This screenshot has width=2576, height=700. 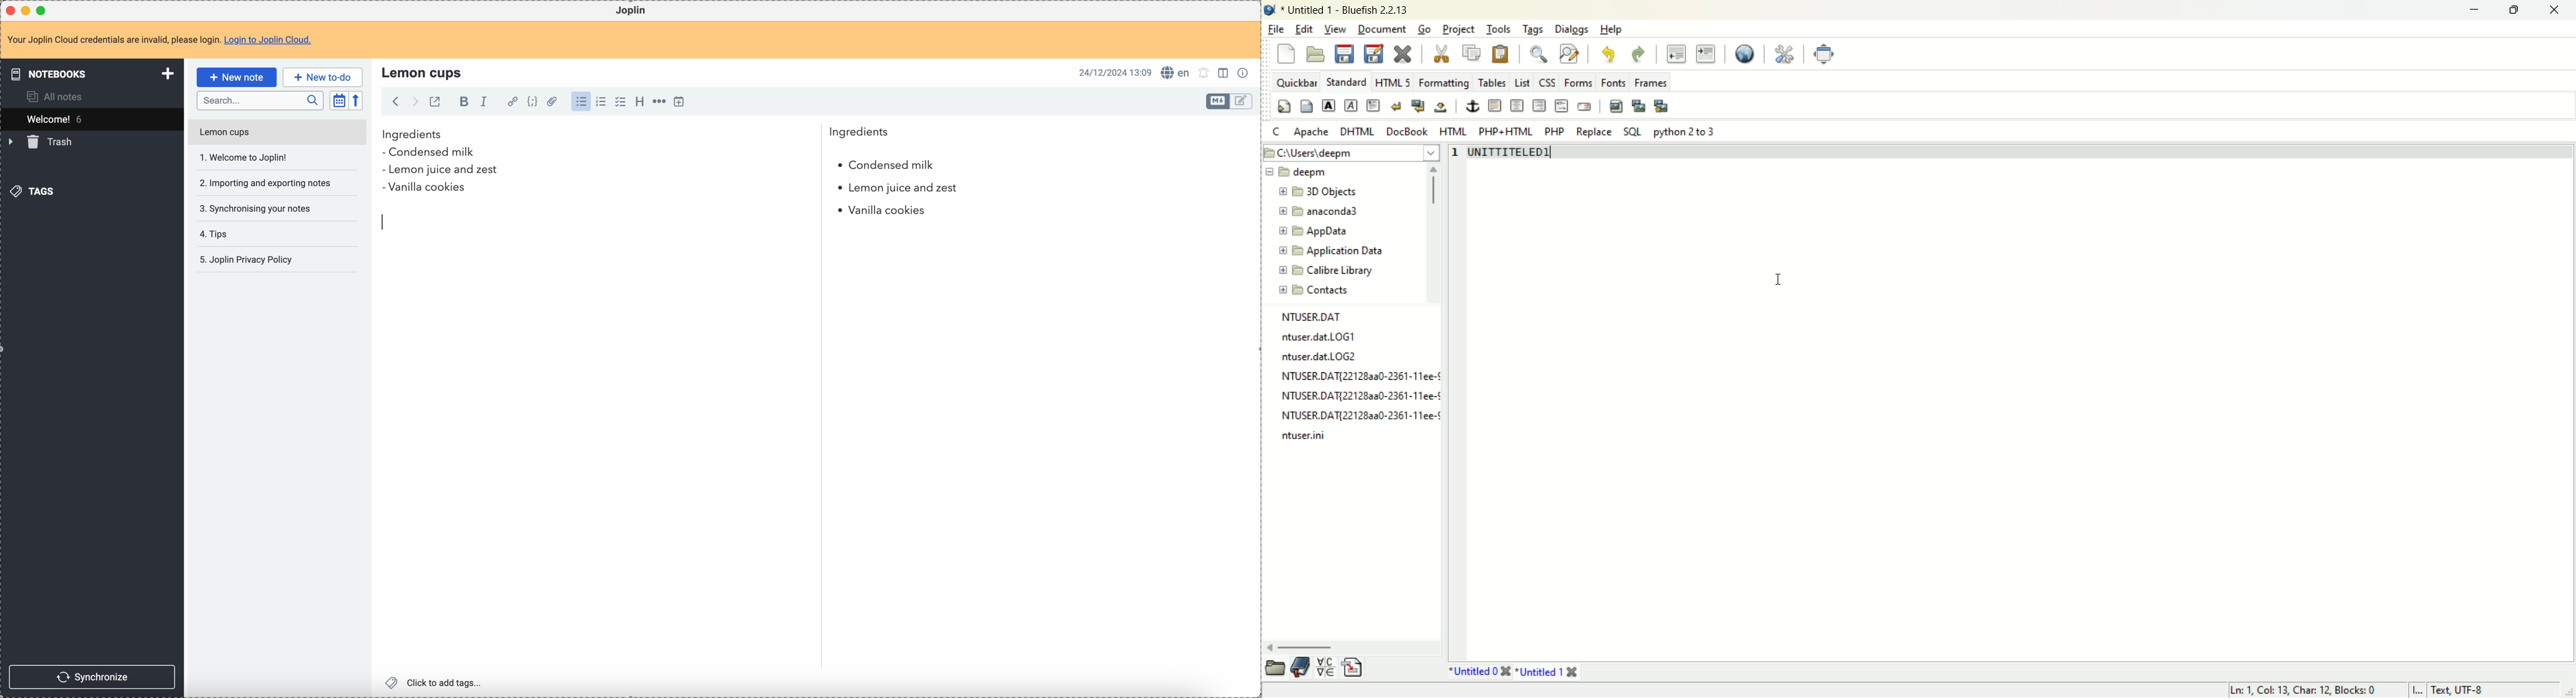 I want to click on lemon cups, so click(x=424, y=72).